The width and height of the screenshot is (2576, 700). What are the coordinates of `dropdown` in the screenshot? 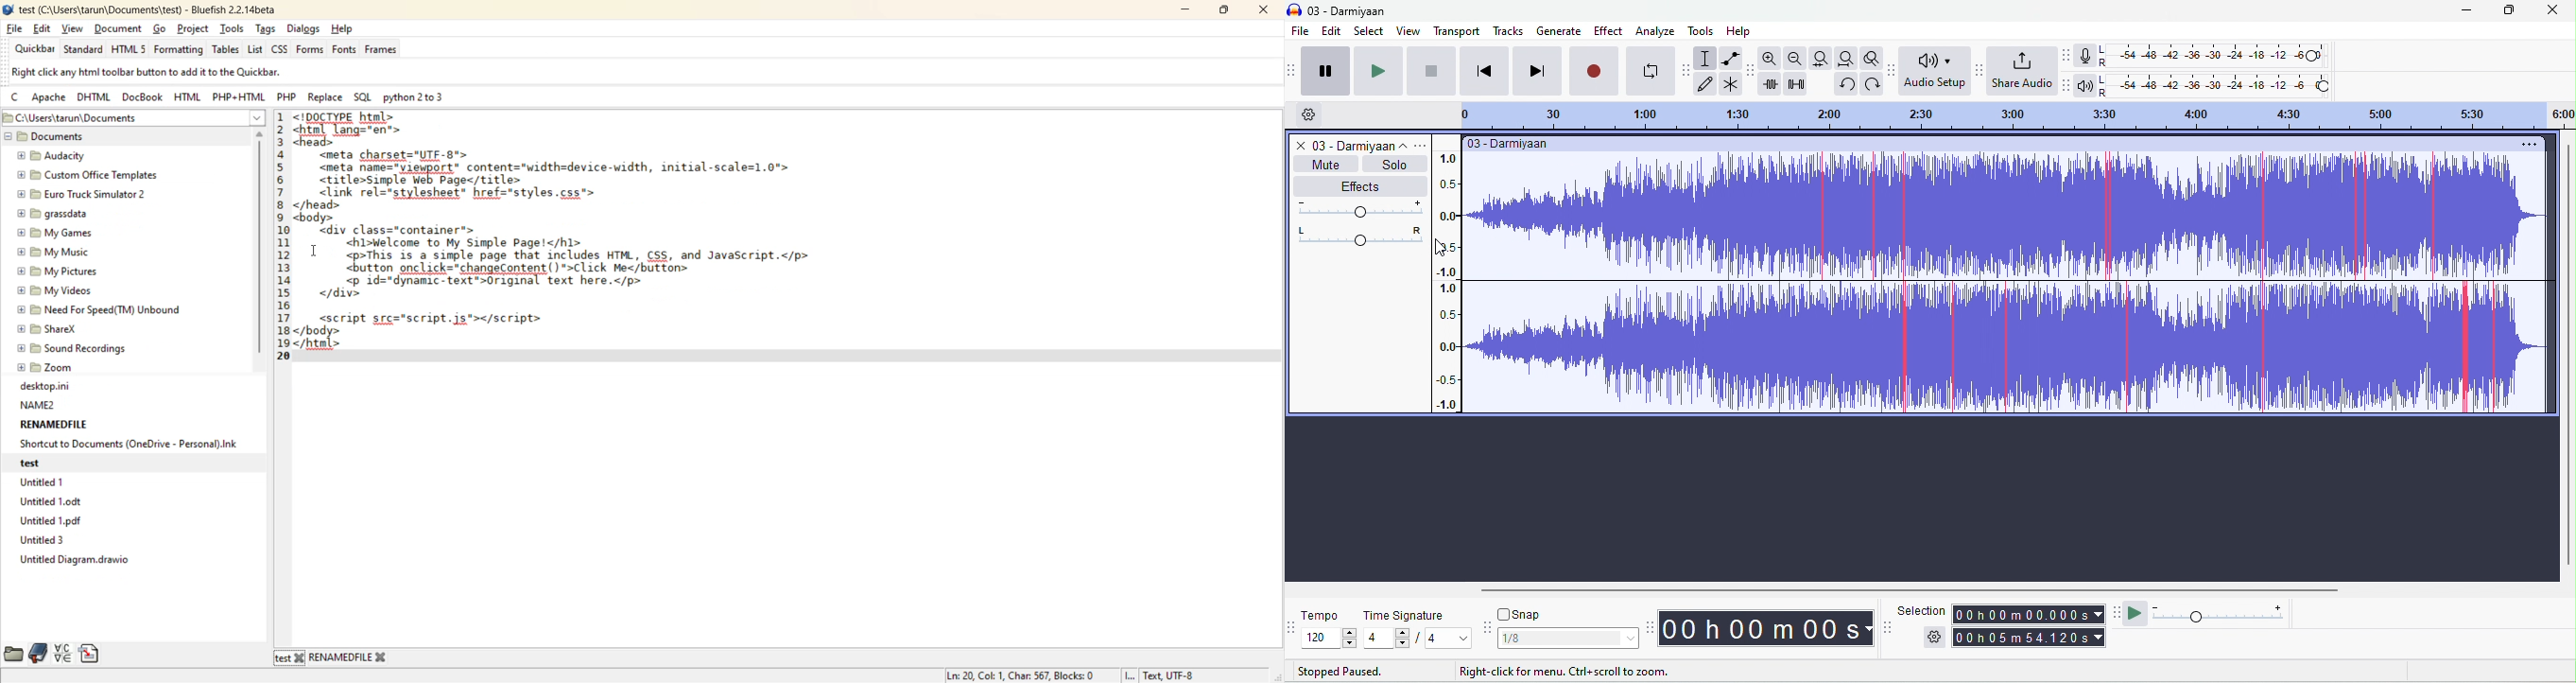 It's located at (258, 118).